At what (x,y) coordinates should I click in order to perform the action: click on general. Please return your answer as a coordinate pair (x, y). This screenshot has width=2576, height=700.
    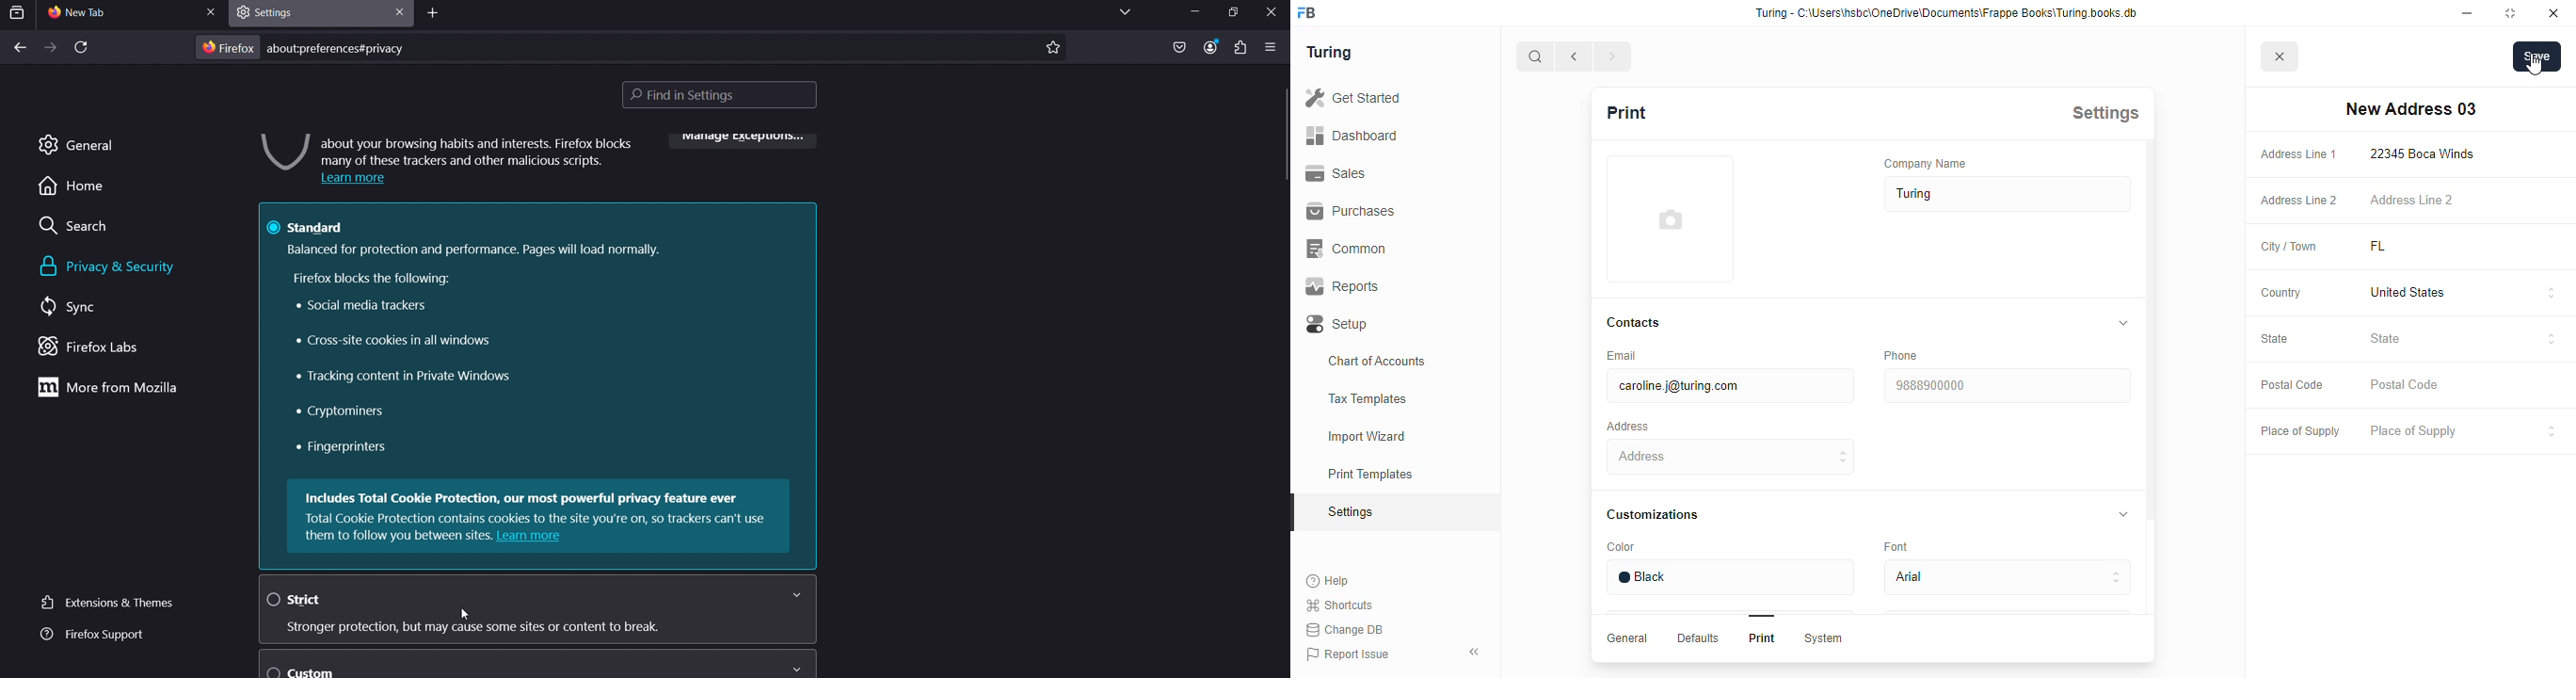
    Looking at the image, I should click on (76, 143).